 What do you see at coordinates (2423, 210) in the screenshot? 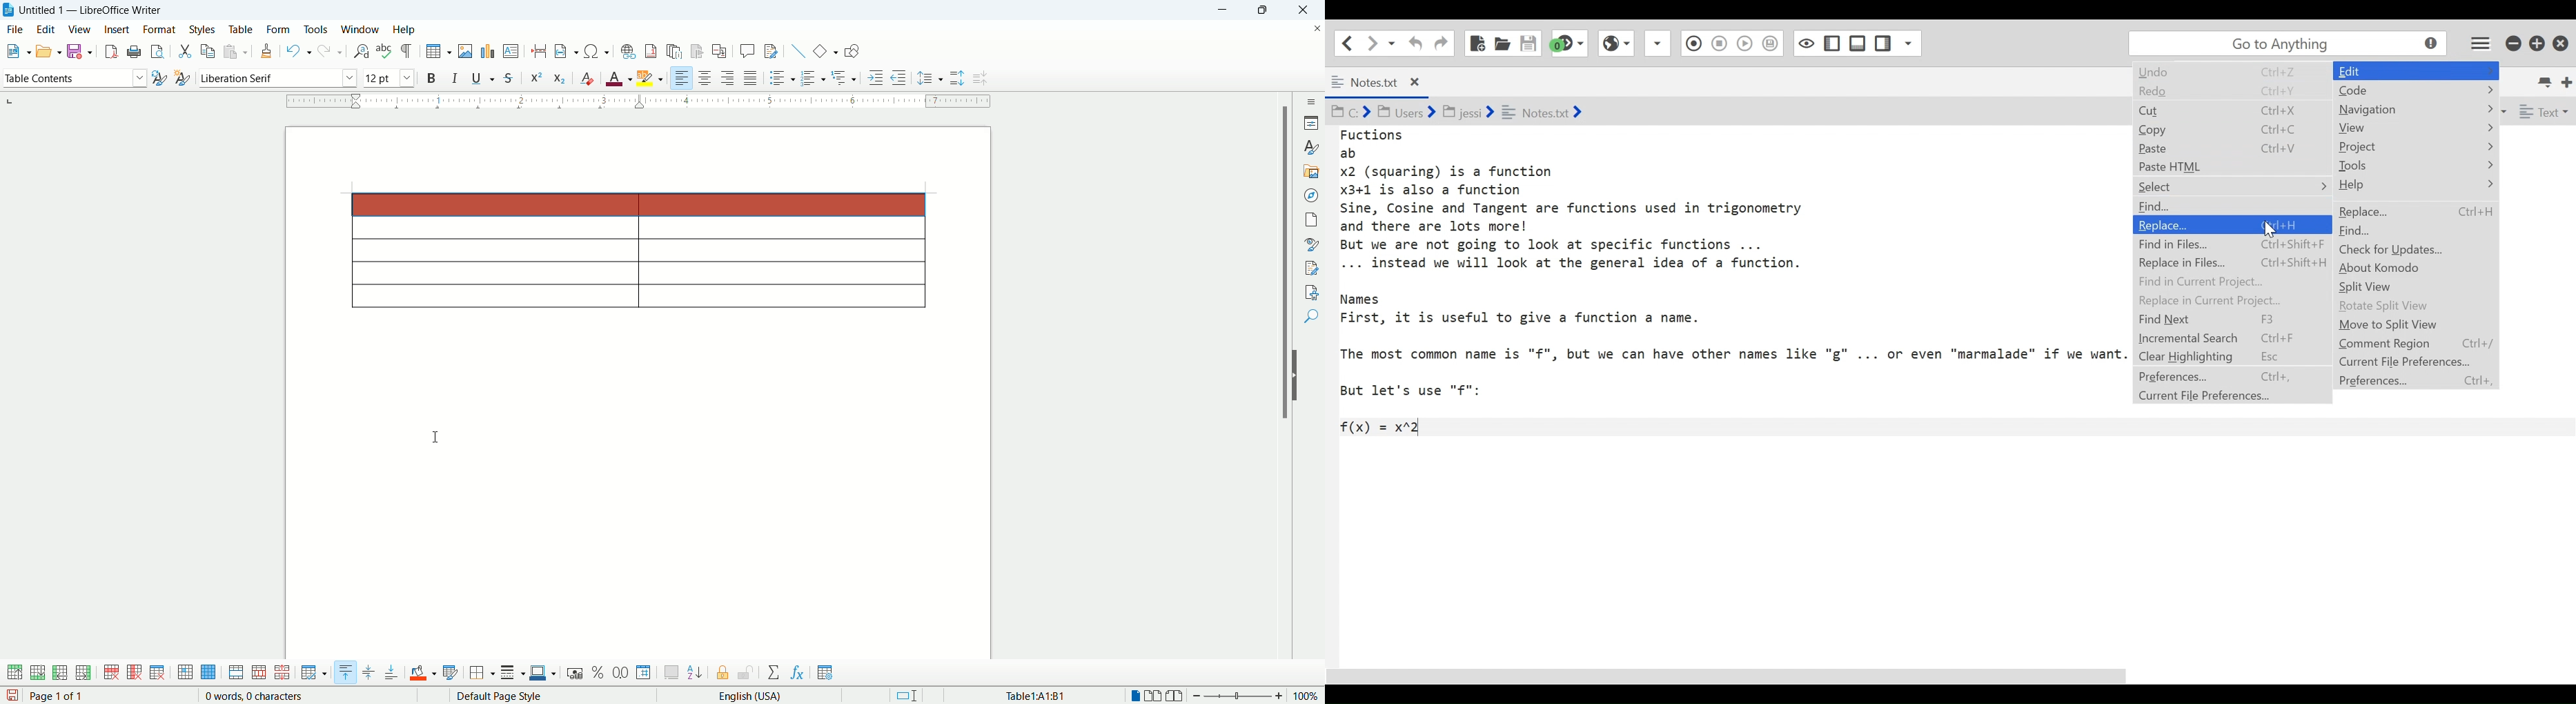
I see `replace... Ctrl+H` at bounding box center [2423, 210].